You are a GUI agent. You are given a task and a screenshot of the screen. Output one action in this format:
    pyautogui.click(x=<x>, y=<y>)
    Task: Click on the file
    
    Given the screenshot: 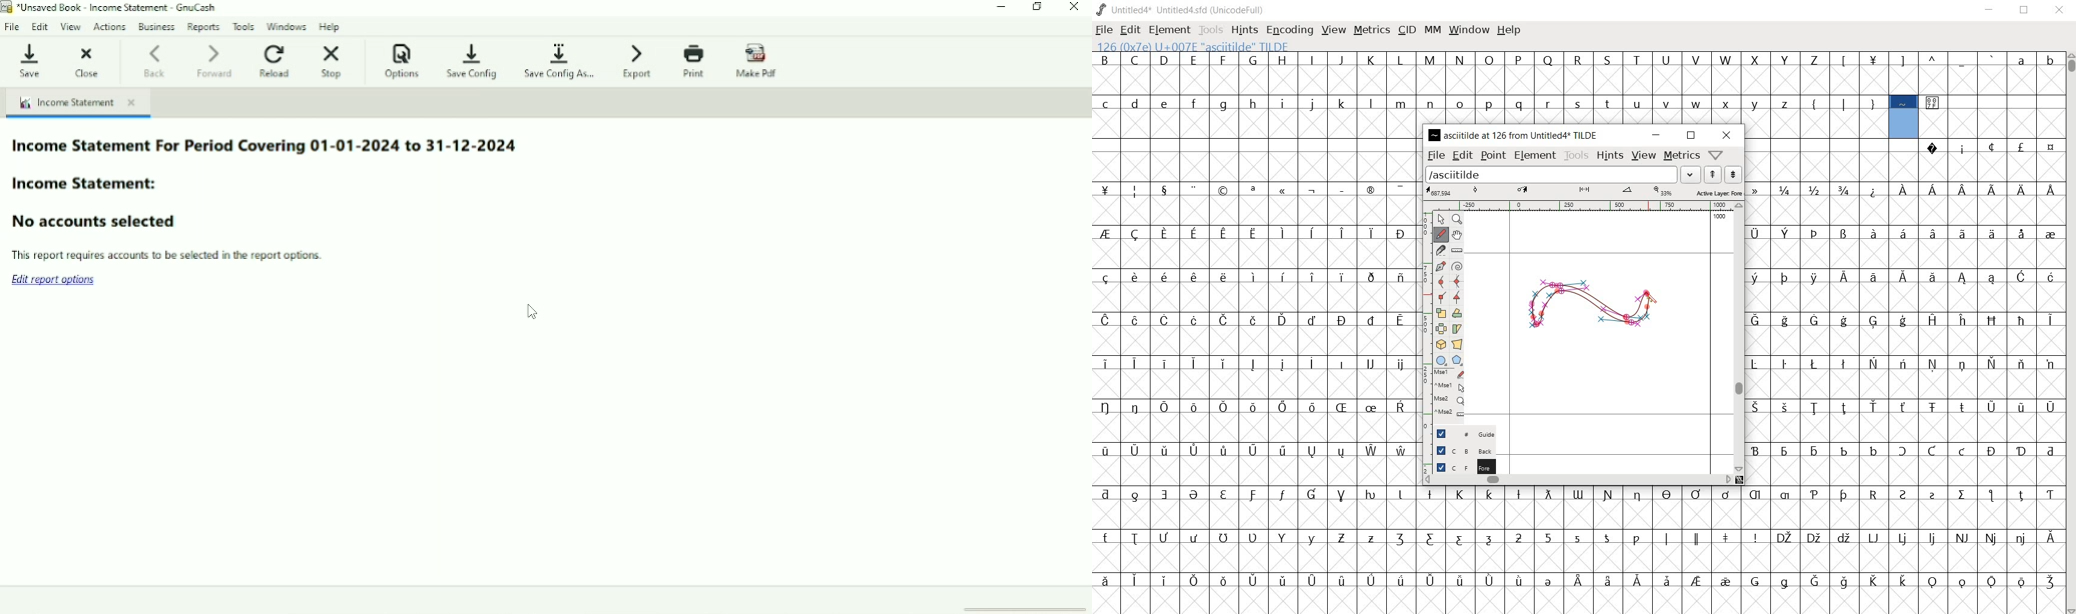 What is the action you would take?
    pyautogui.click(x=1435, y=154)
    